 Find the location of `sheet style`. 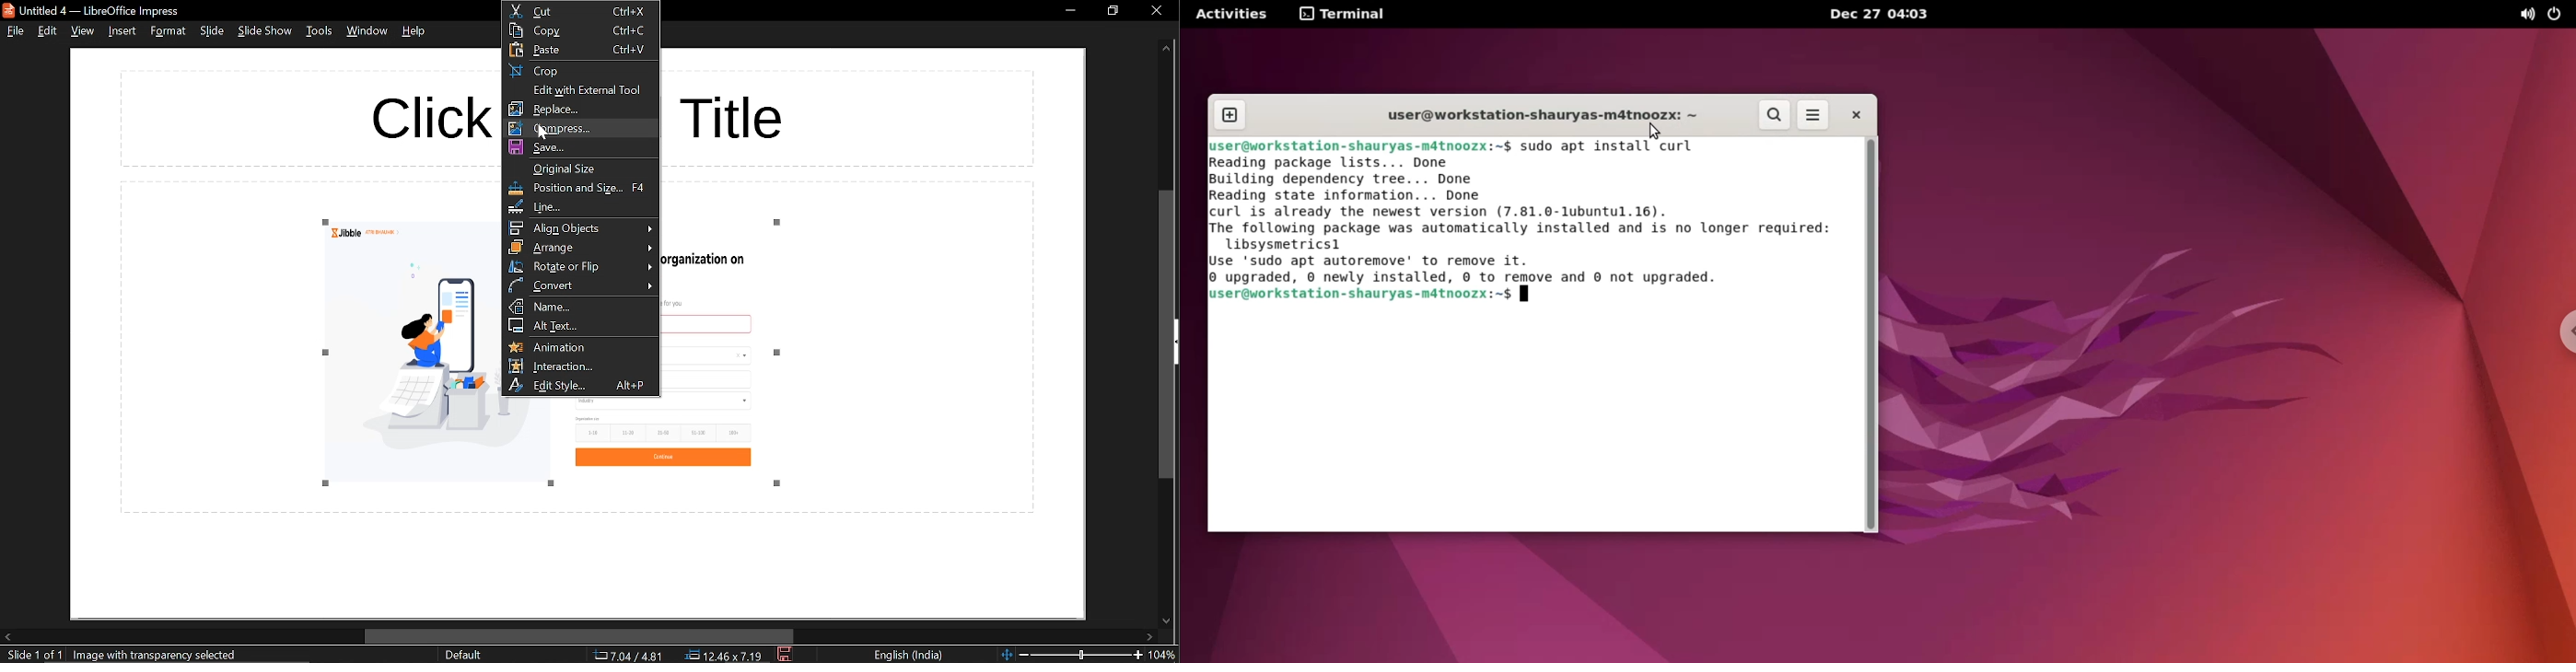

sheet style is located at coordinates (462, 656).